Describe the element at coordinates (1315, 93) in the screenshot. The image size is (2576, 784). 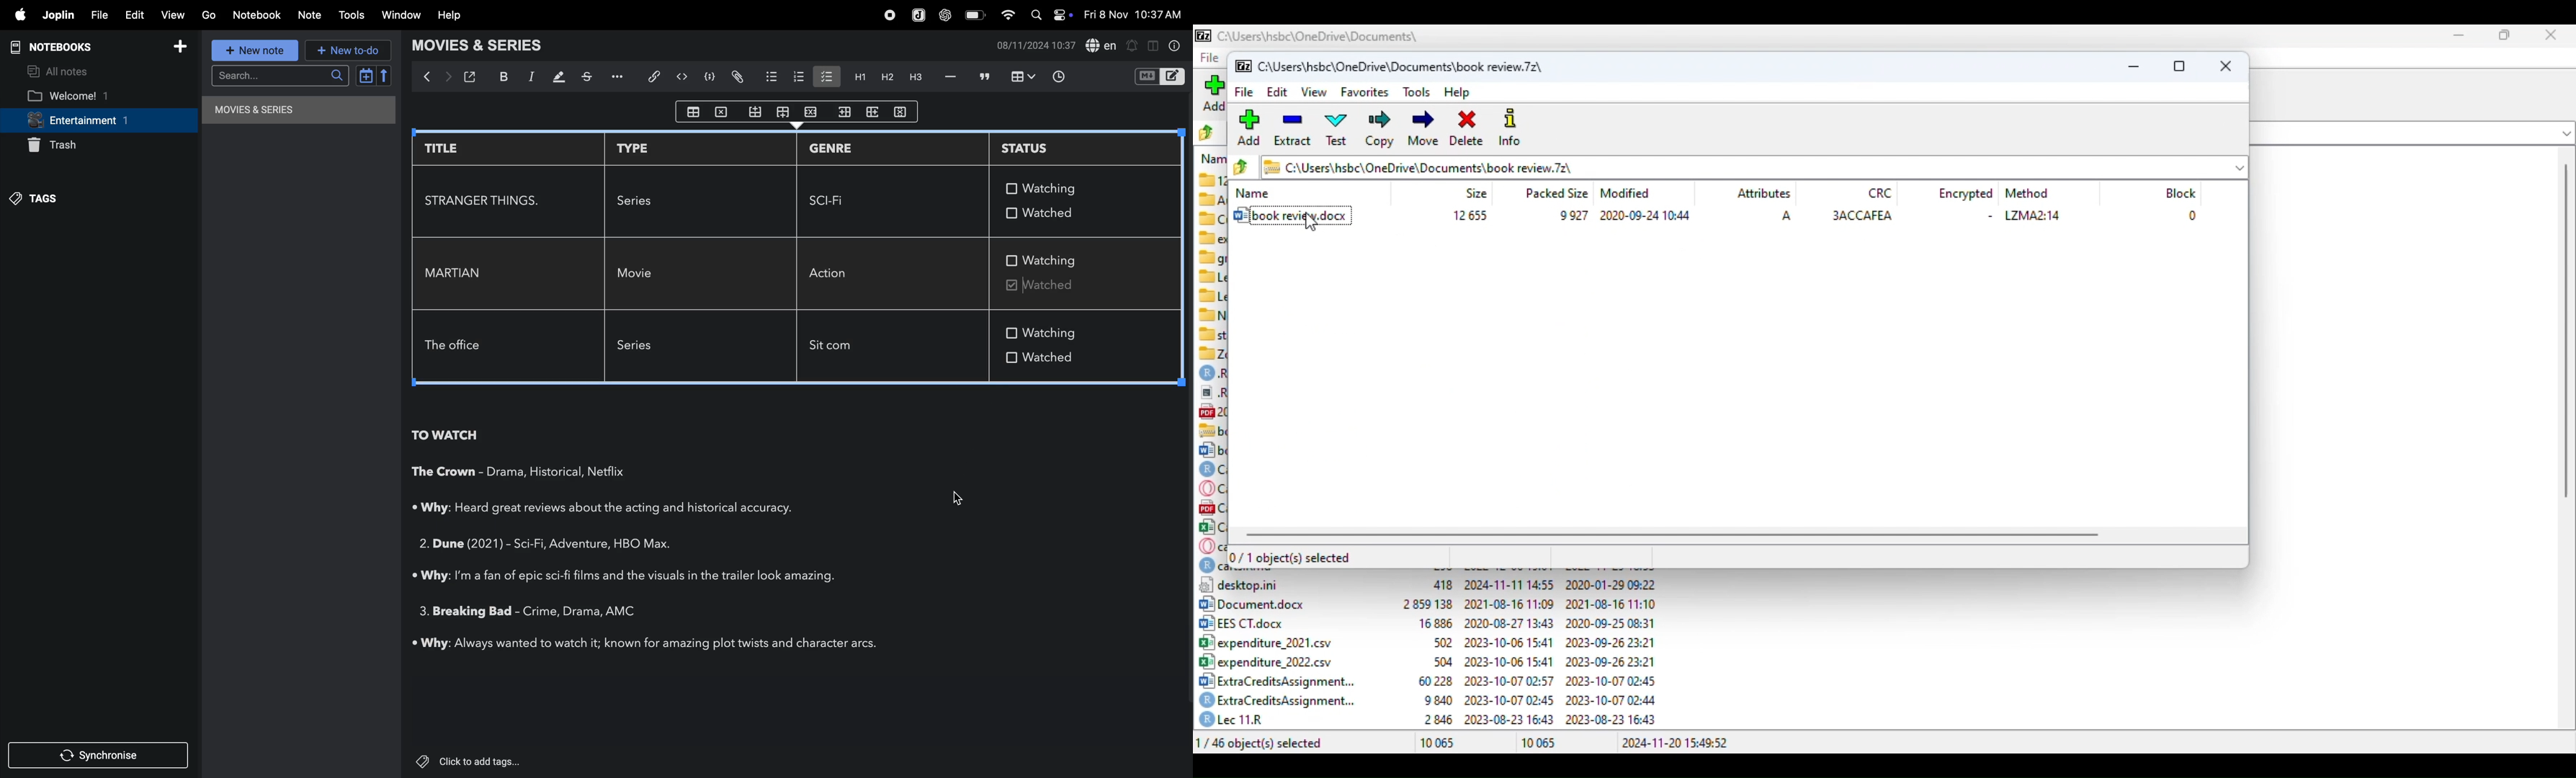
I see `view` at that location.